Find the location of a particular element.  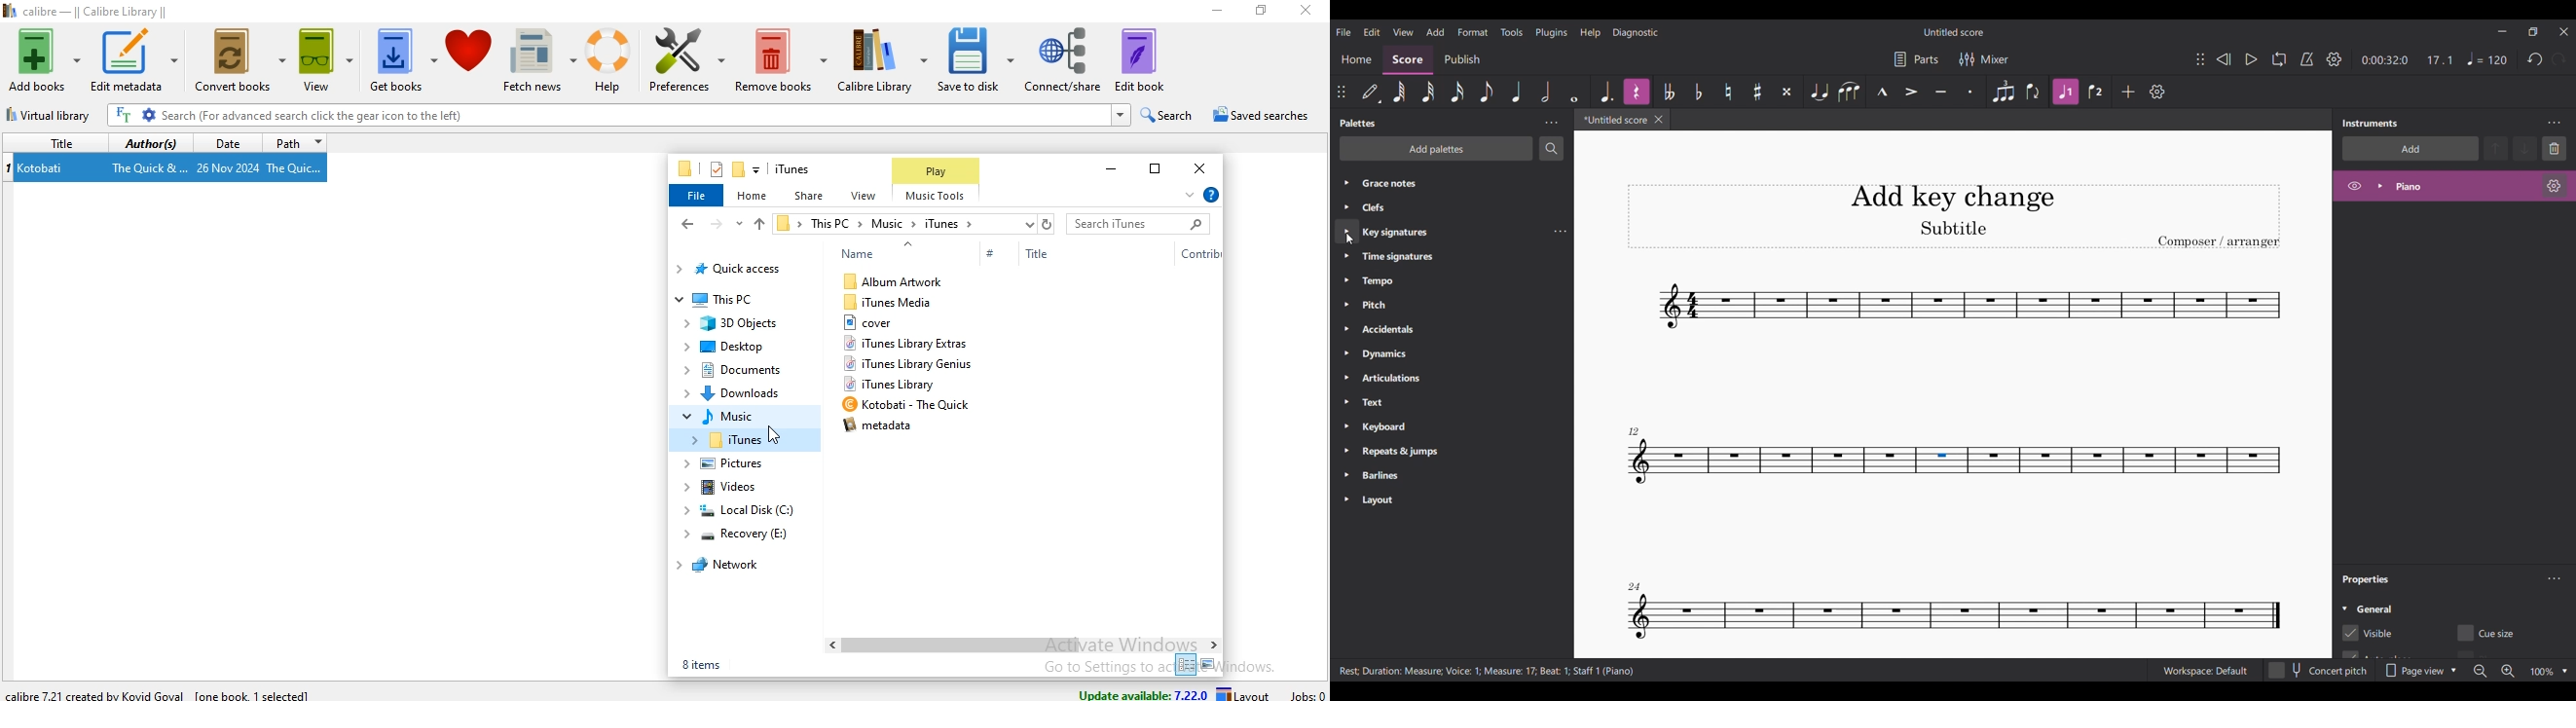

file manager logo is located at coordinates (686, 168).